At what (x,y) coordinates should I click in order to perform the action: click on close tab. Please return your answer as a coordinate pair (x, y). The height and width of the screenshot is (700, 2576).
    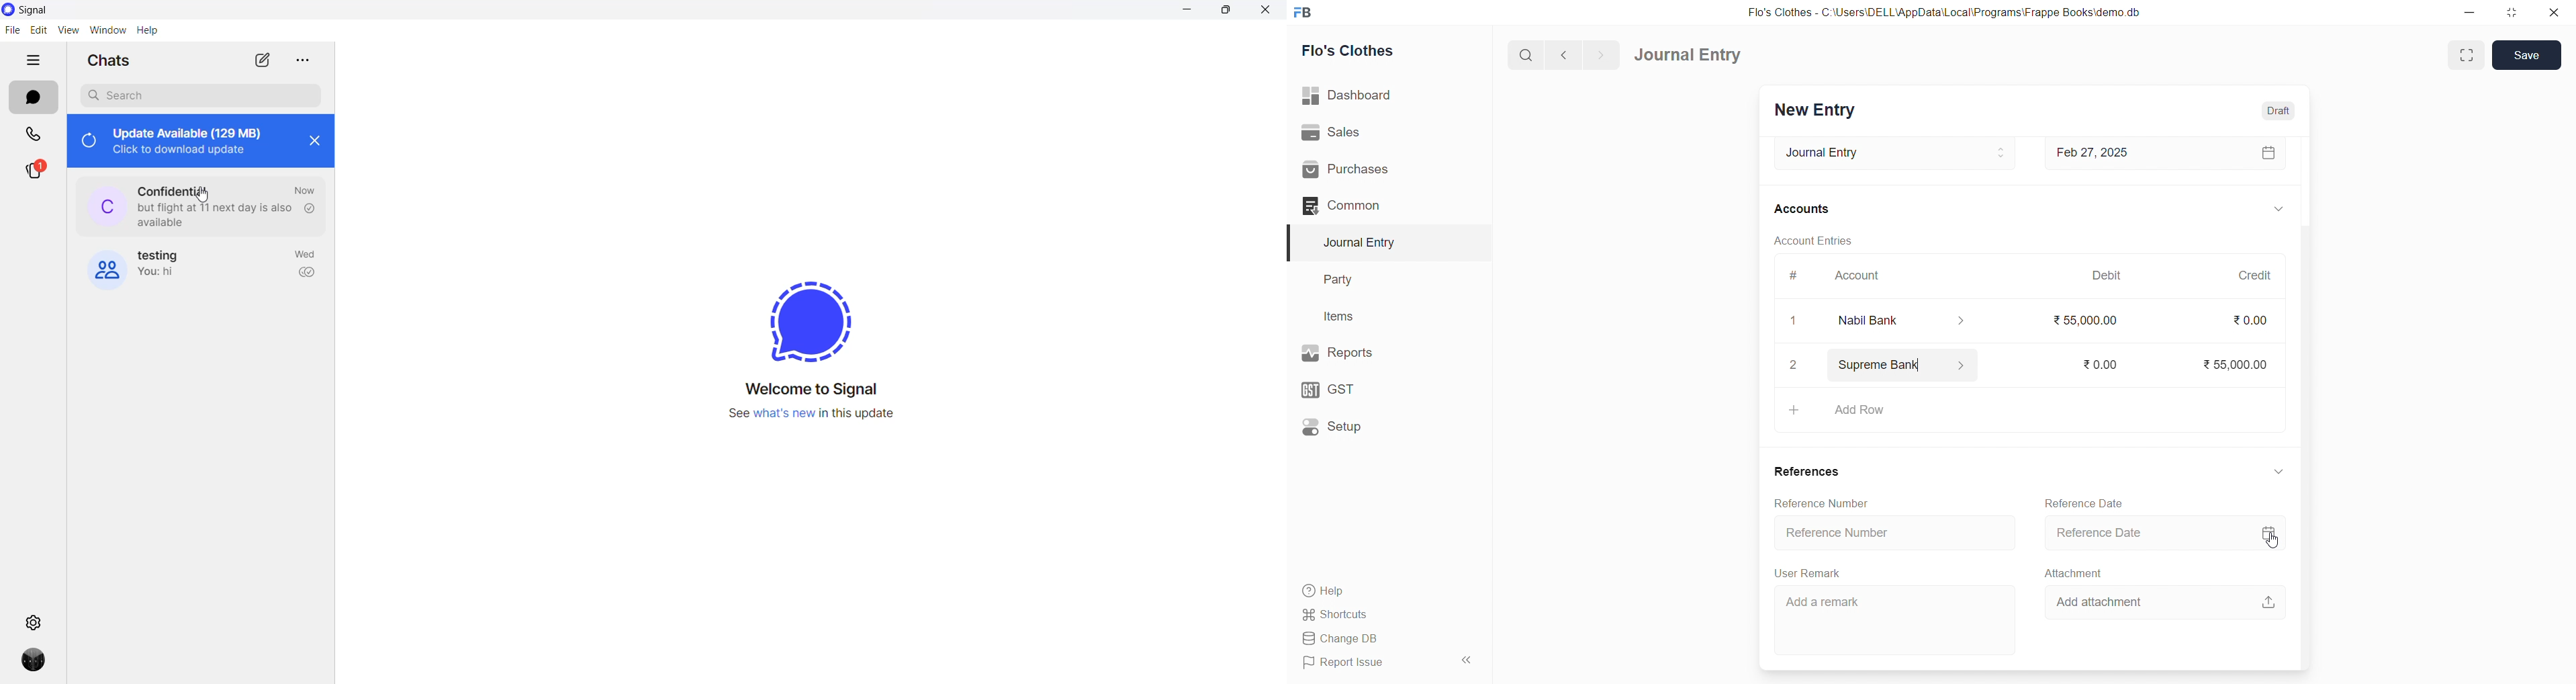
    Looking at the image, I should click on (301, 61).